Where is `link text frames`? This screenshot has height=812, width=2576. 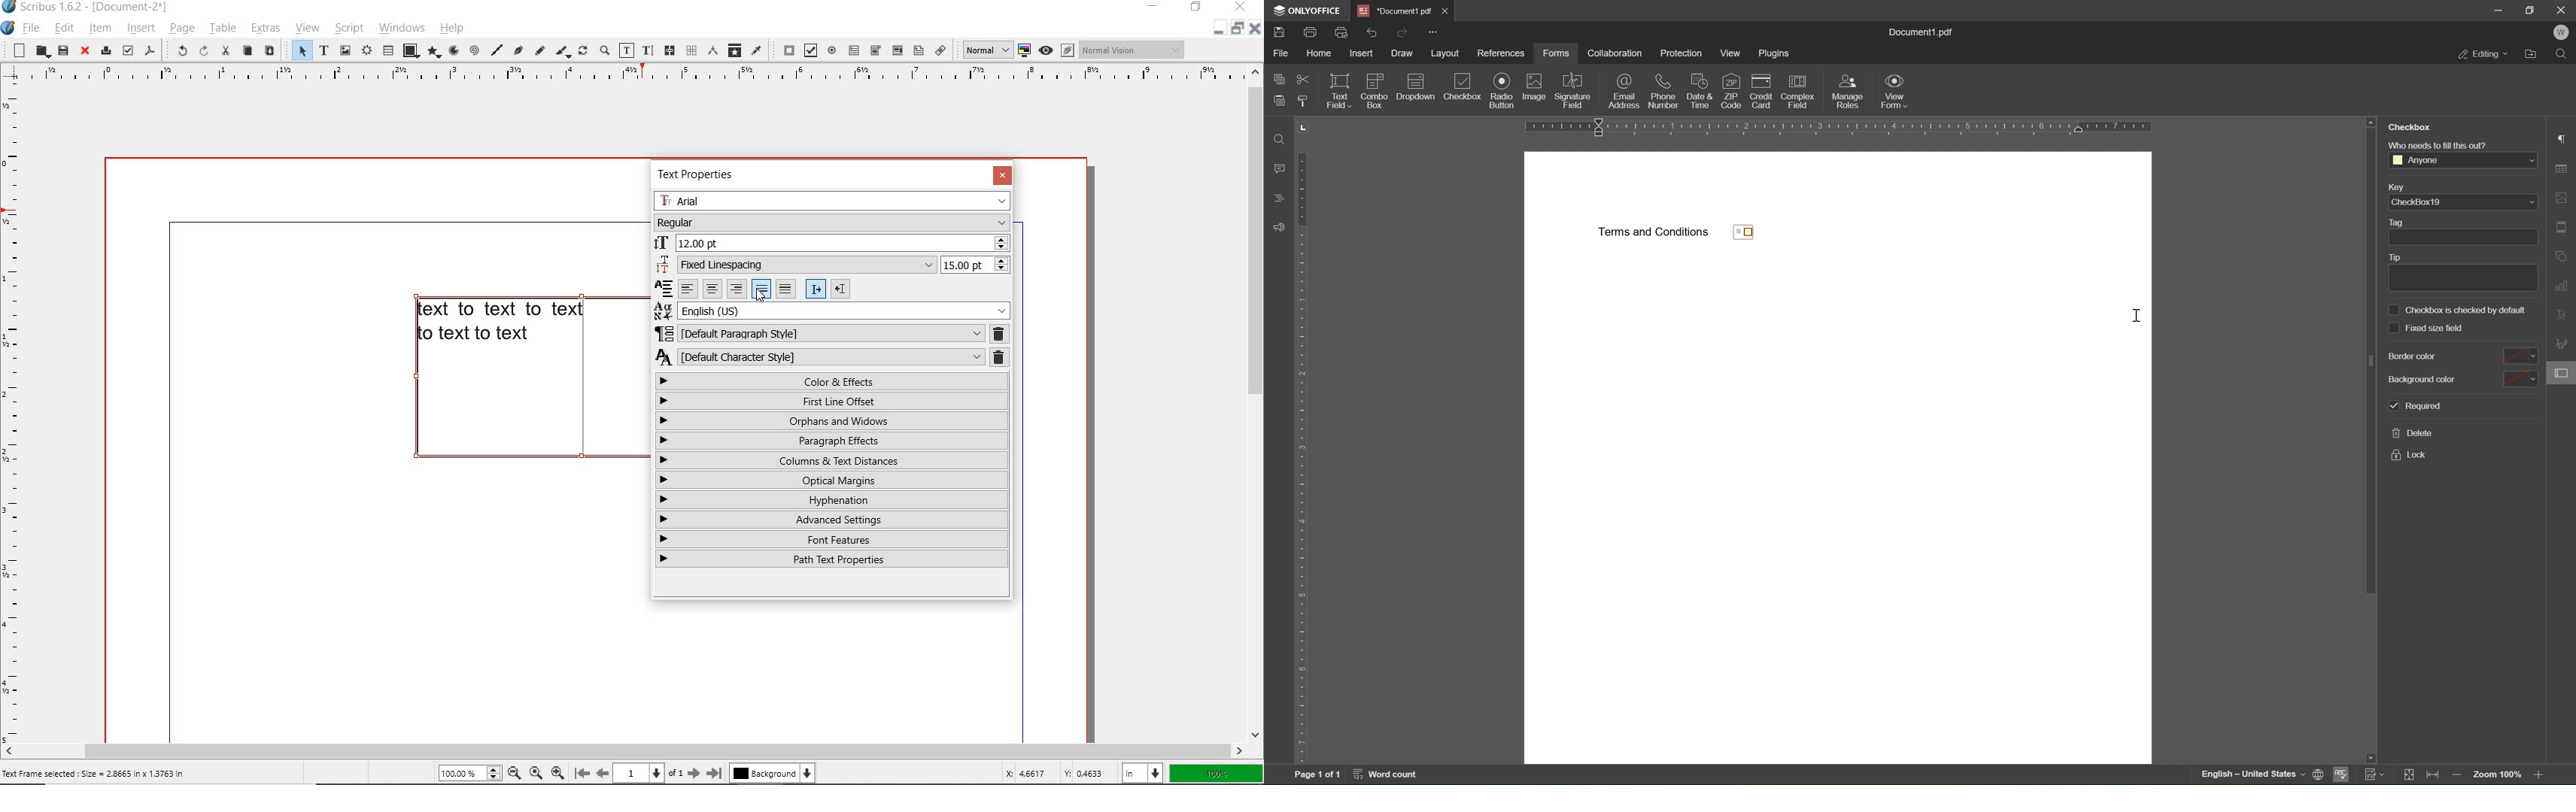 link text frames is located at coordinates (670, 51).